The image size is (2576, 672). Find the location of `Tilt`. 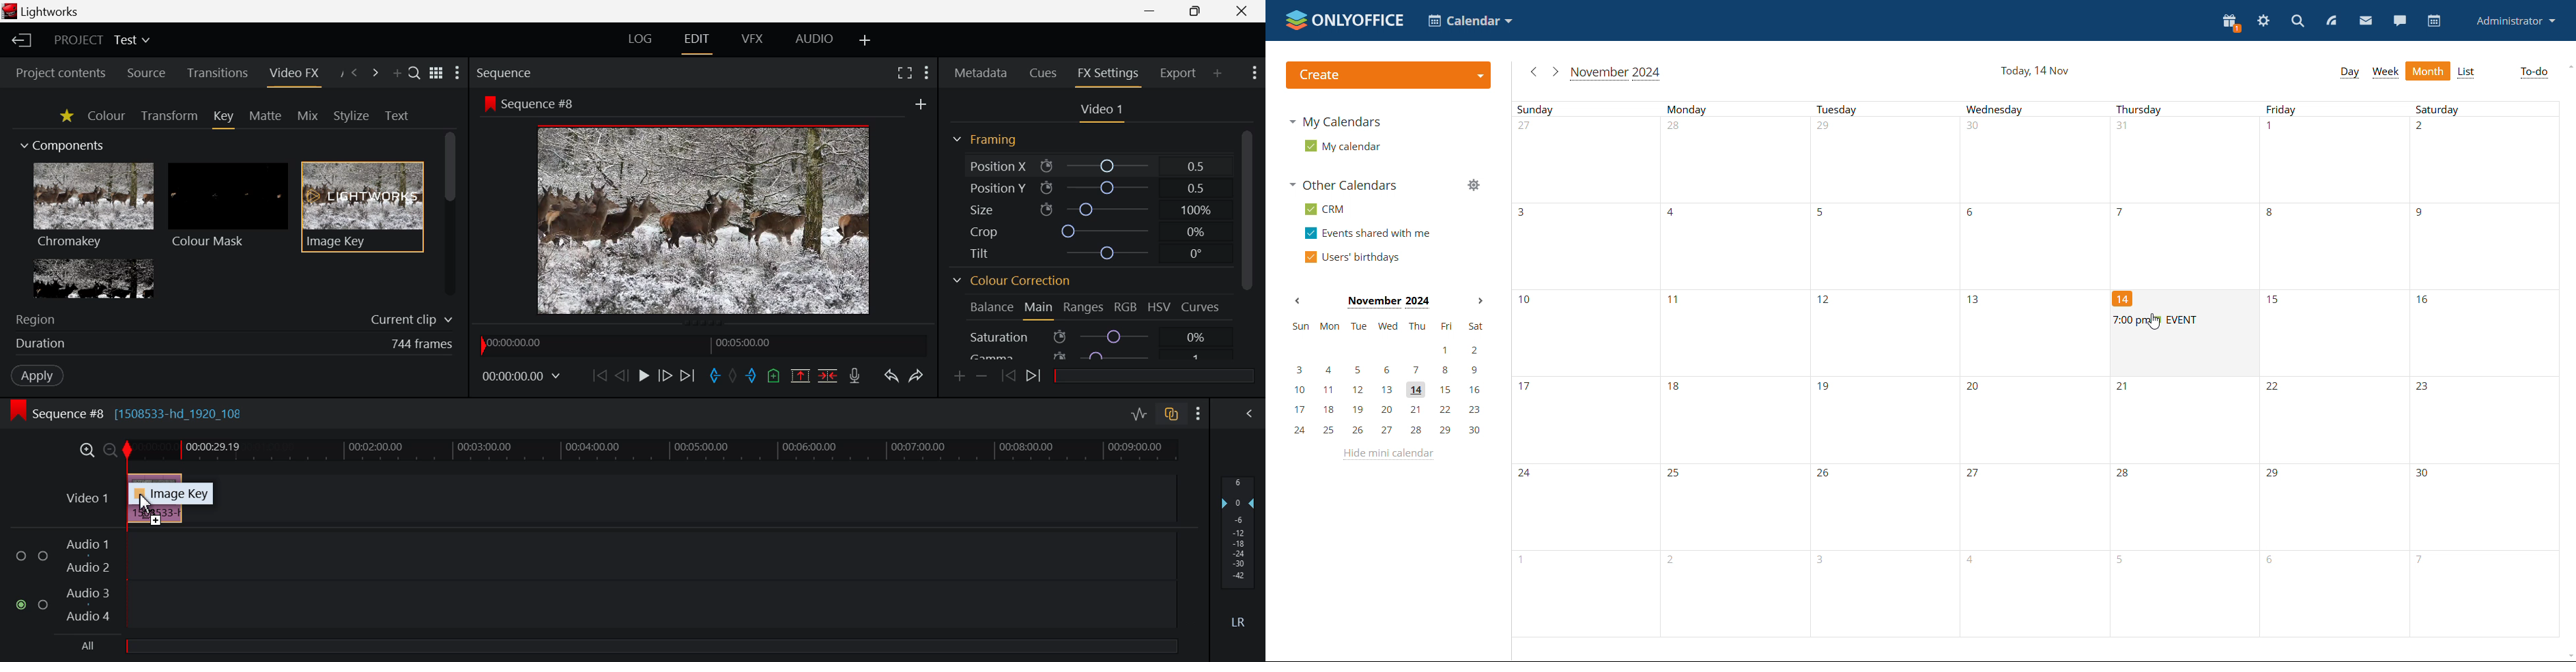

Tilt is located at coordinates (977, 253).